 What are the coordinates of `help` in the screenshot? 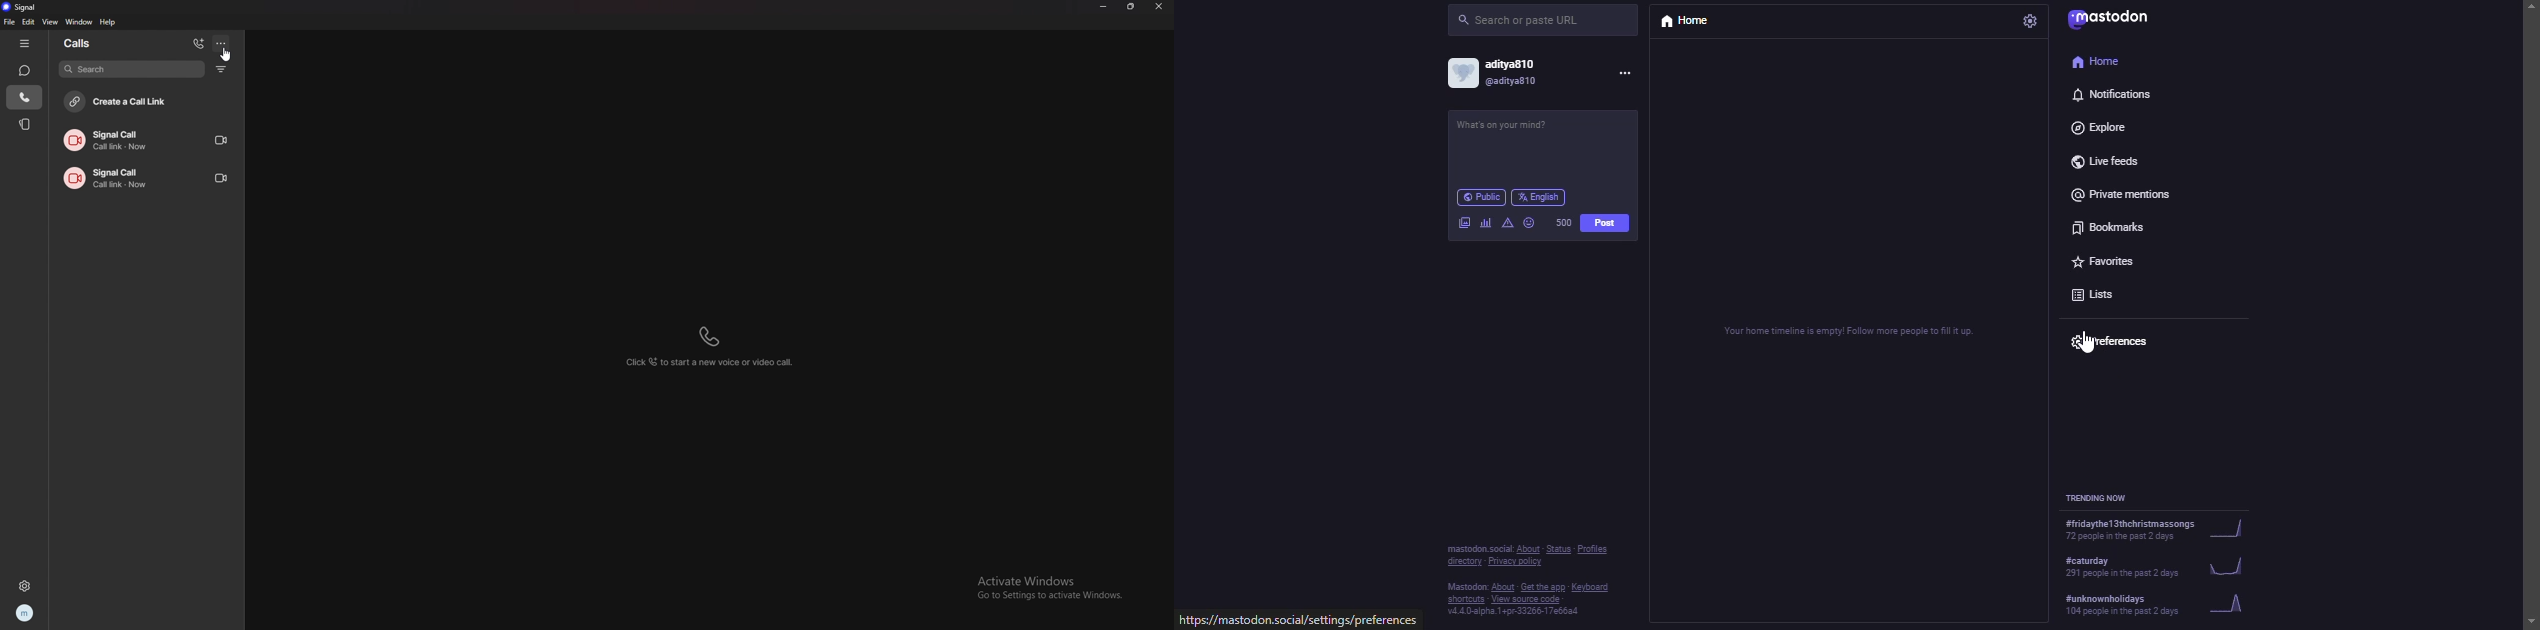 It's located at (109, 22).